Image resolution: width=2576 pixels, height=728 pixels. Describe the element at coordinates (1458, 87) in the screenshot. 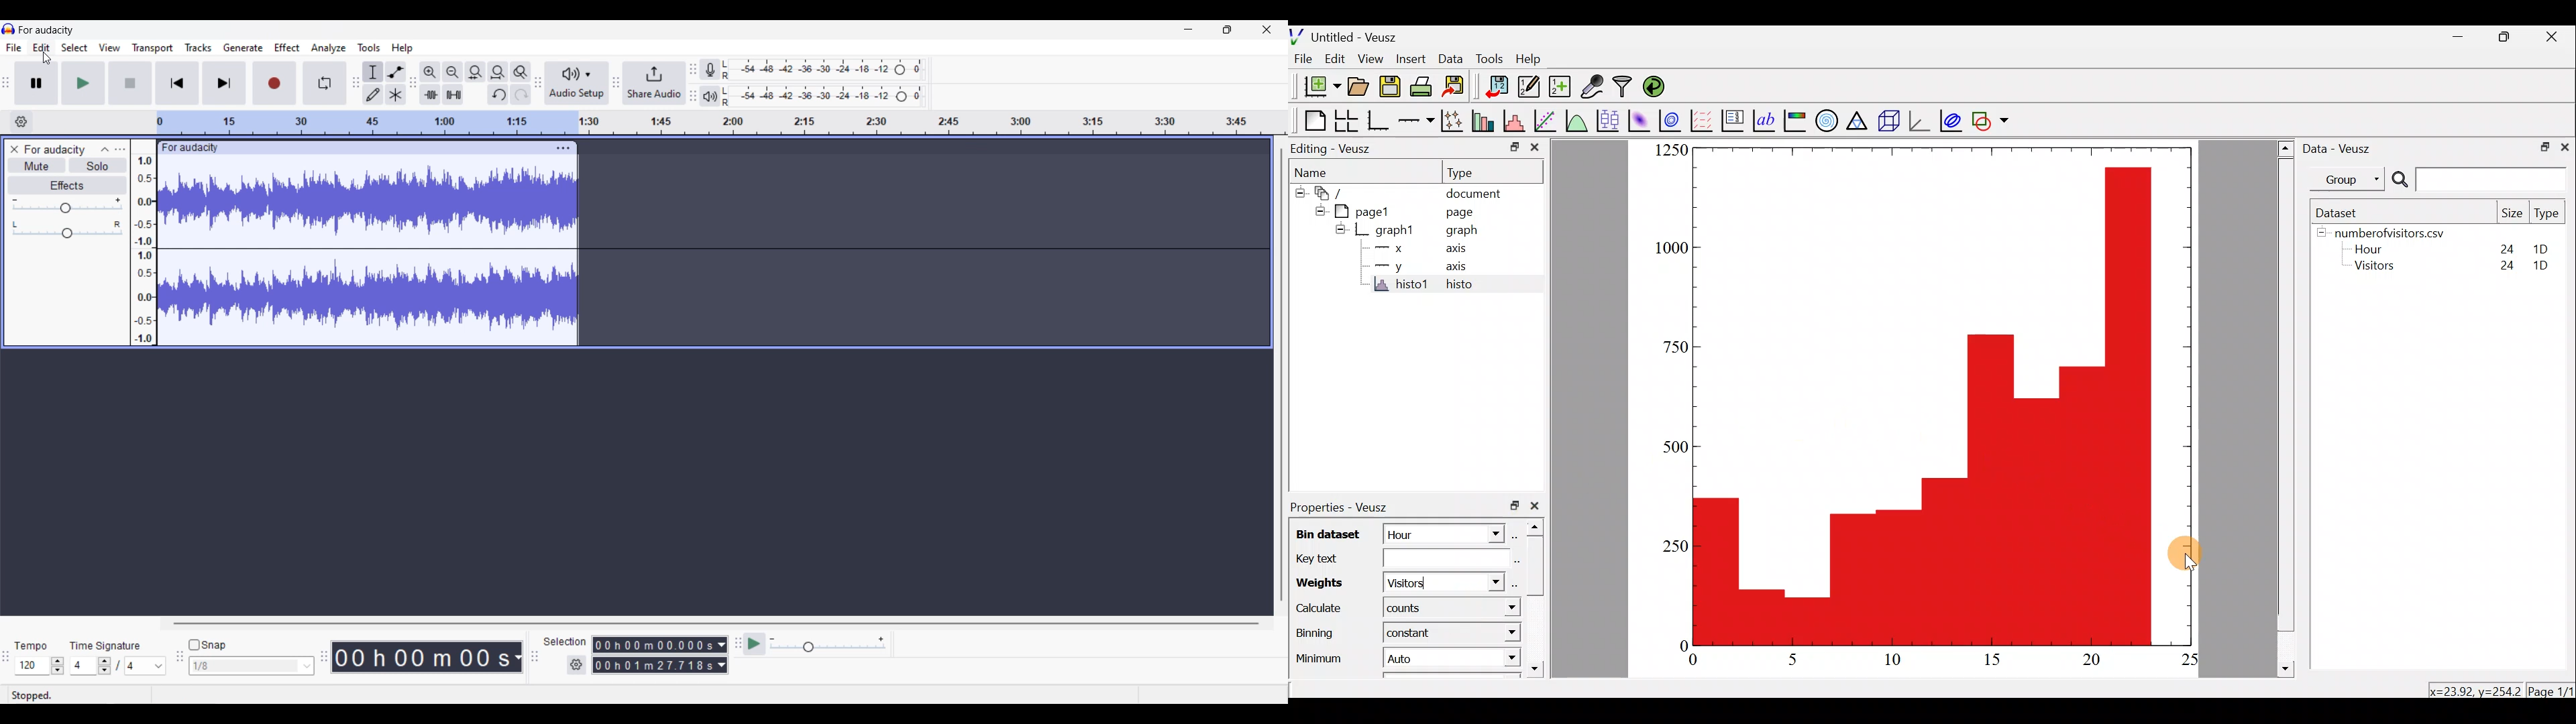

I see `Export to graphics format` at that location.